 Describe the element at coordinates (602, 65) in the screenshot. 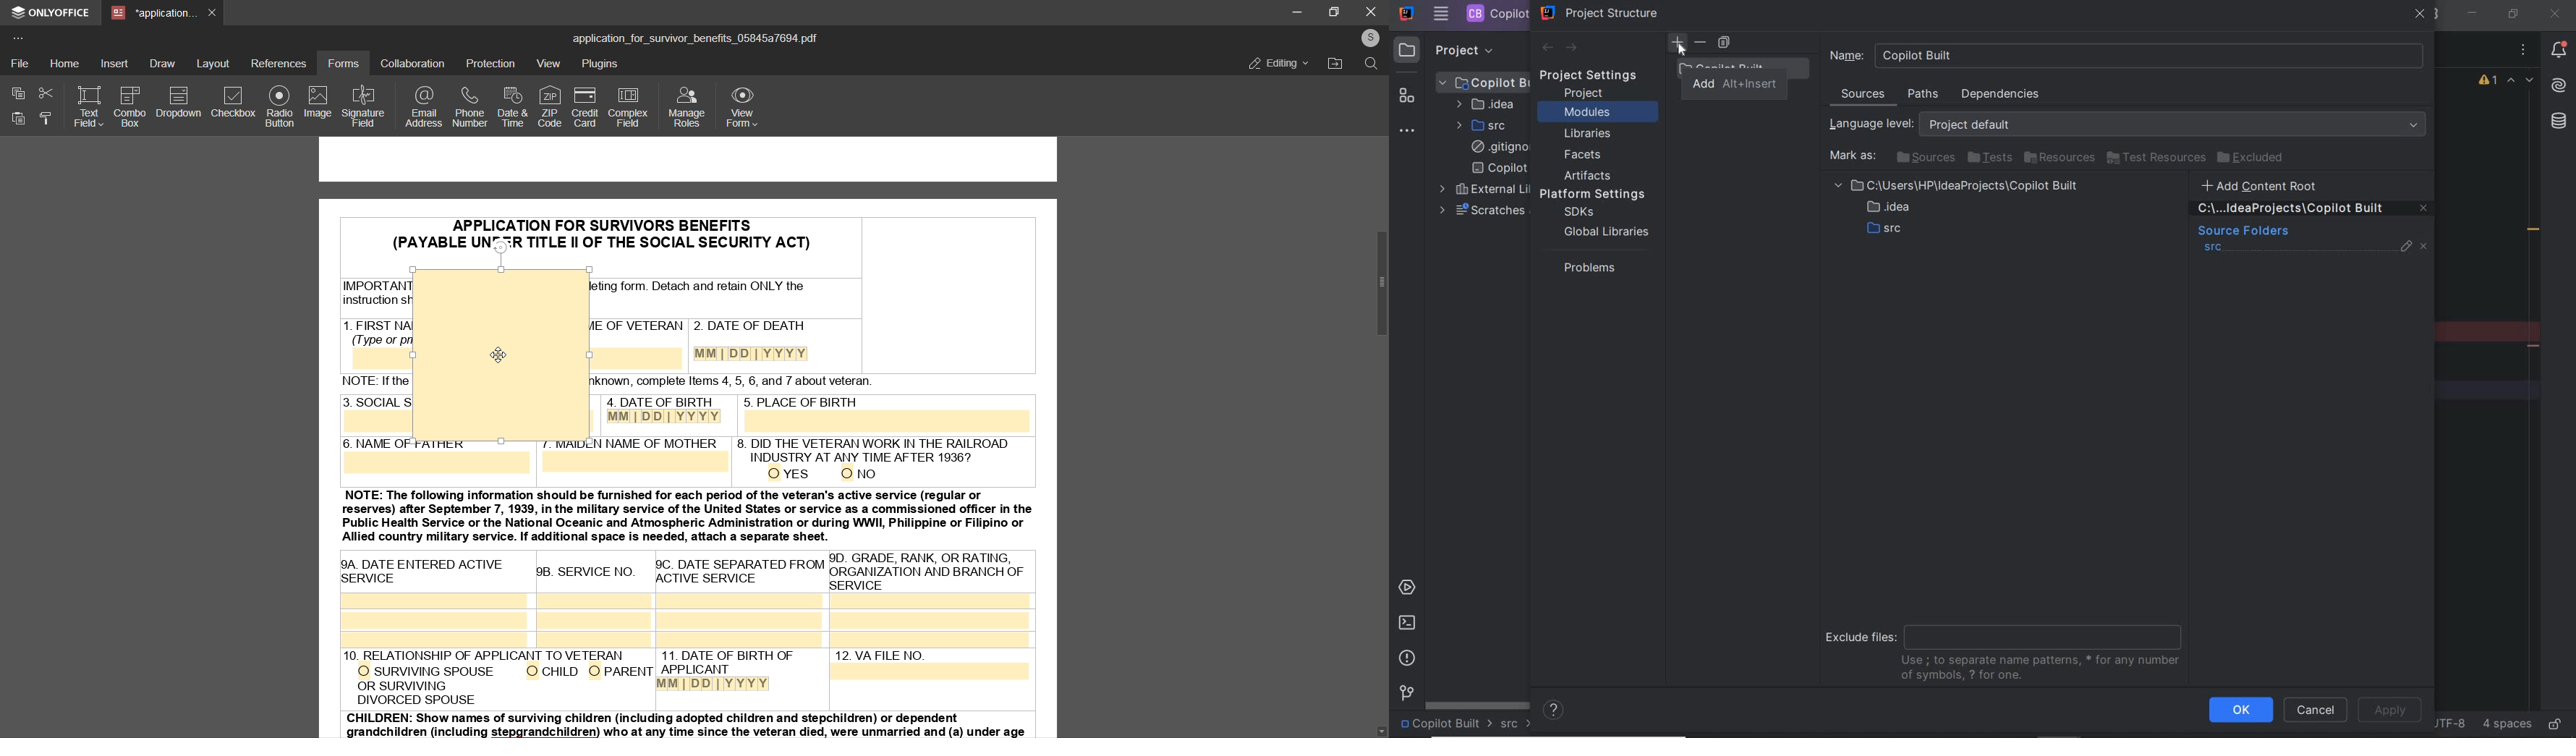

I see `plugins` at that location.